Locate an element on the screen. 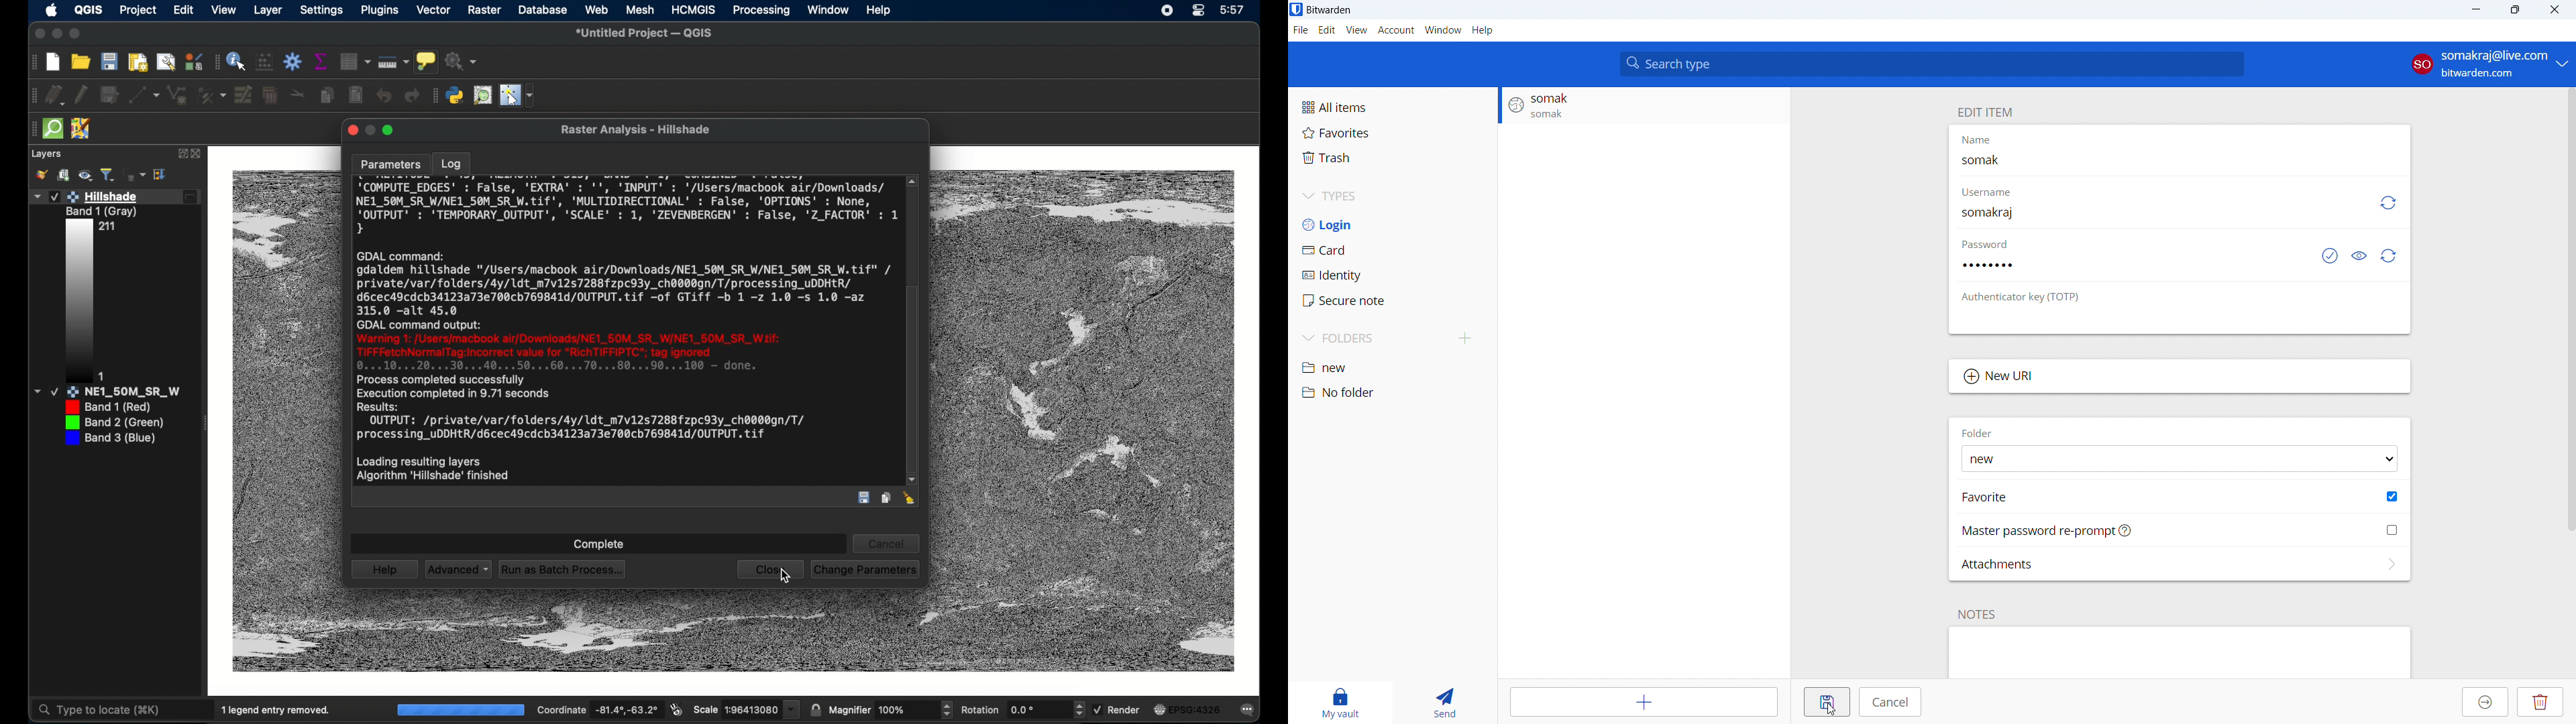 The width and height of the screenshot is (2576, 728). secure note is located at coordinates (1393, 300).